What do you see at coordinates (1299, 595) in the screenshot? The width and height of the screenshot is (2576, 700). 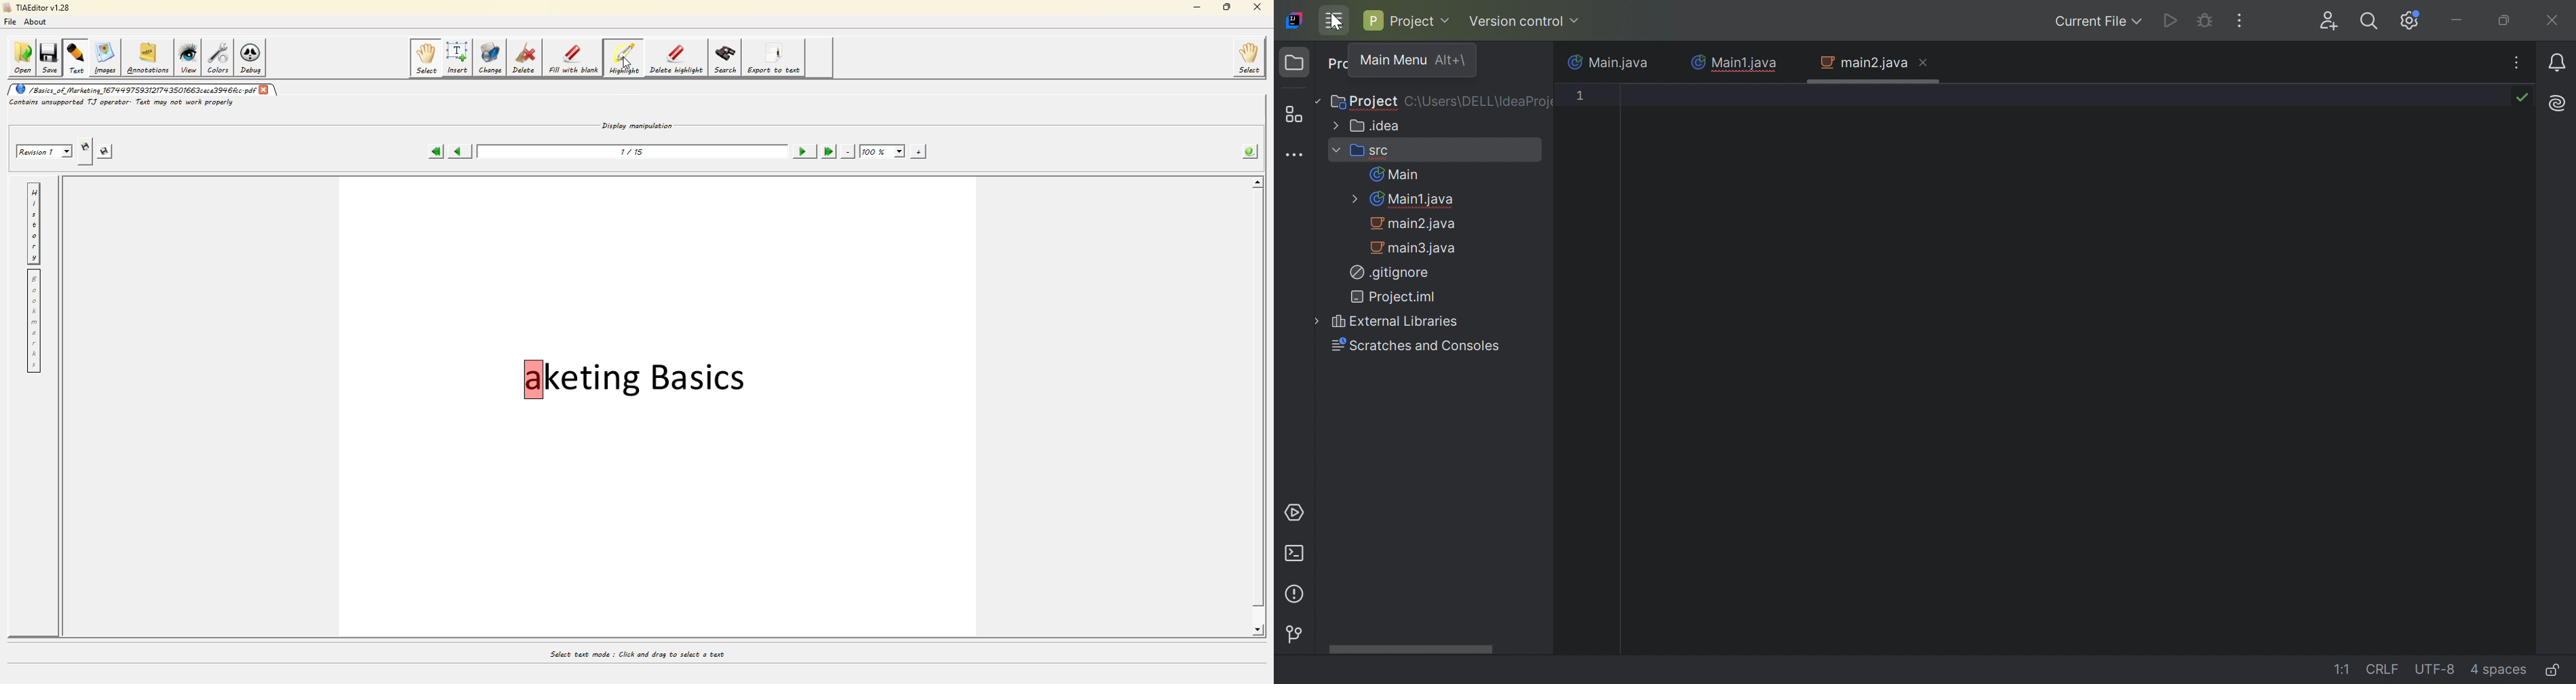 I see `Problems` at bounding box center [1299, 595].